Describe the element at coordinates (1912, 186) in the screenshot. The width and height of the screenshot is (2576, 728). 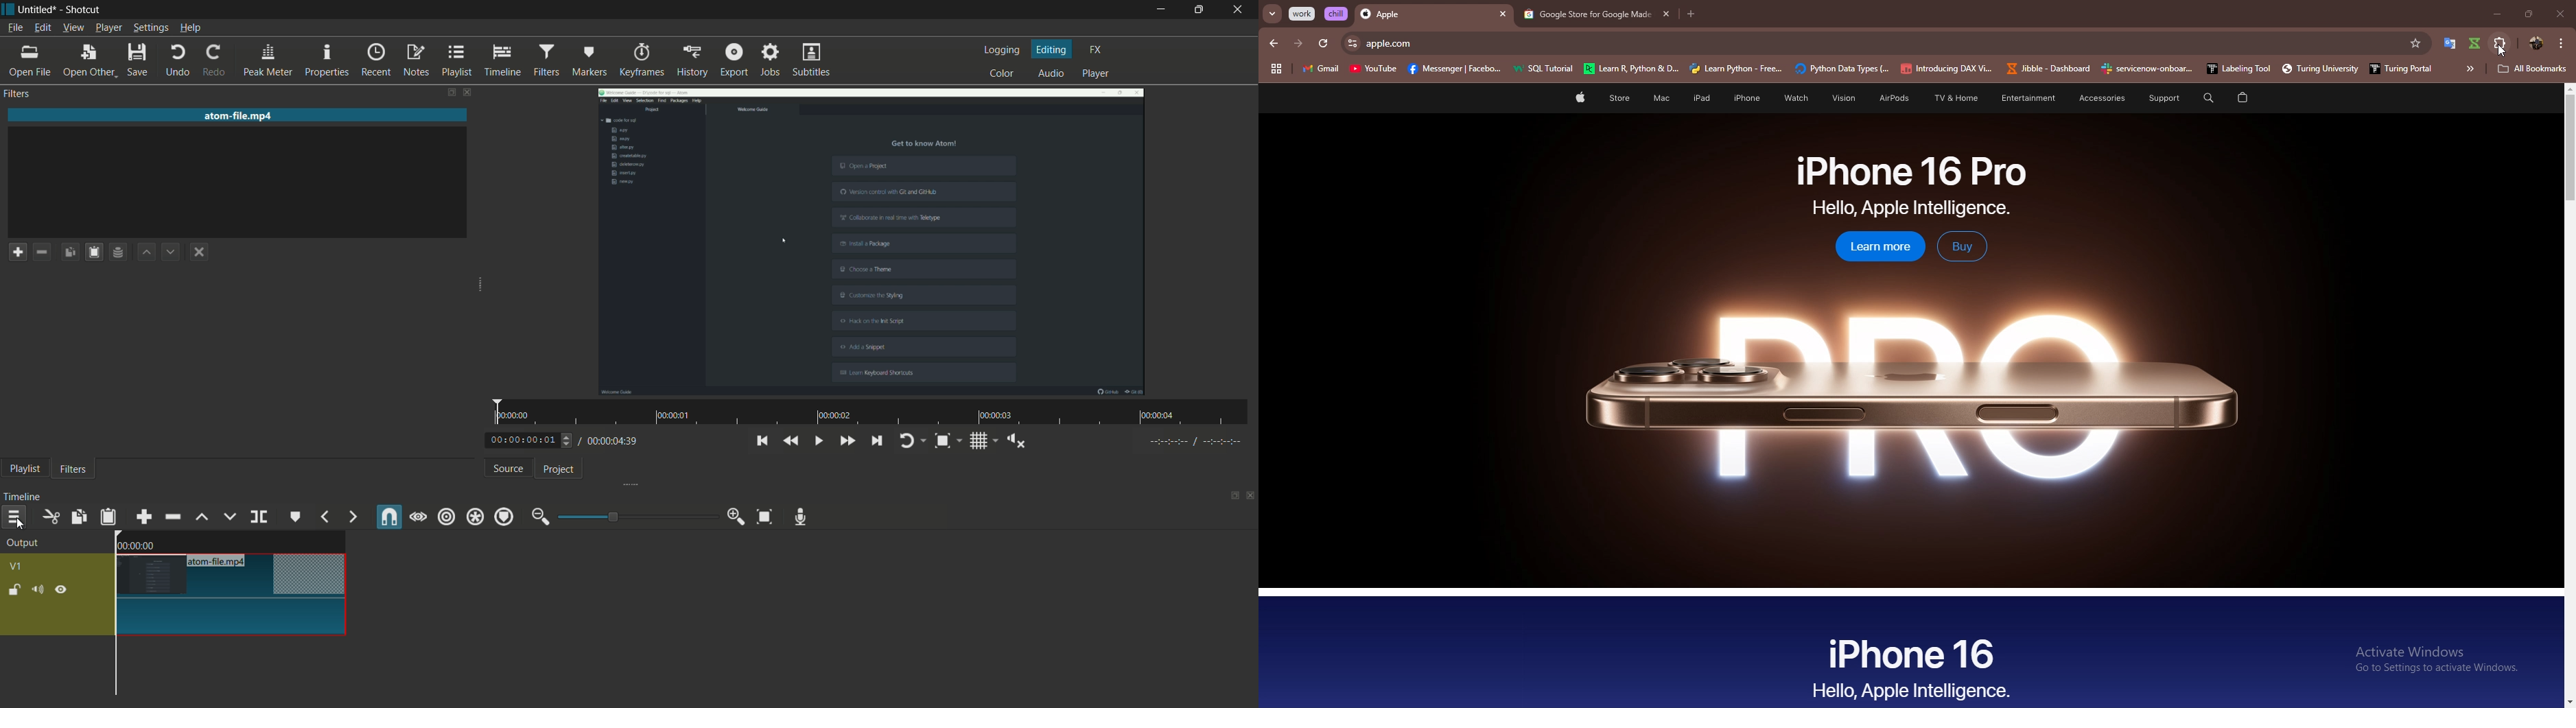
I see `iPhone 16 Pro
Hello, Apple Intelligence.` at that location.